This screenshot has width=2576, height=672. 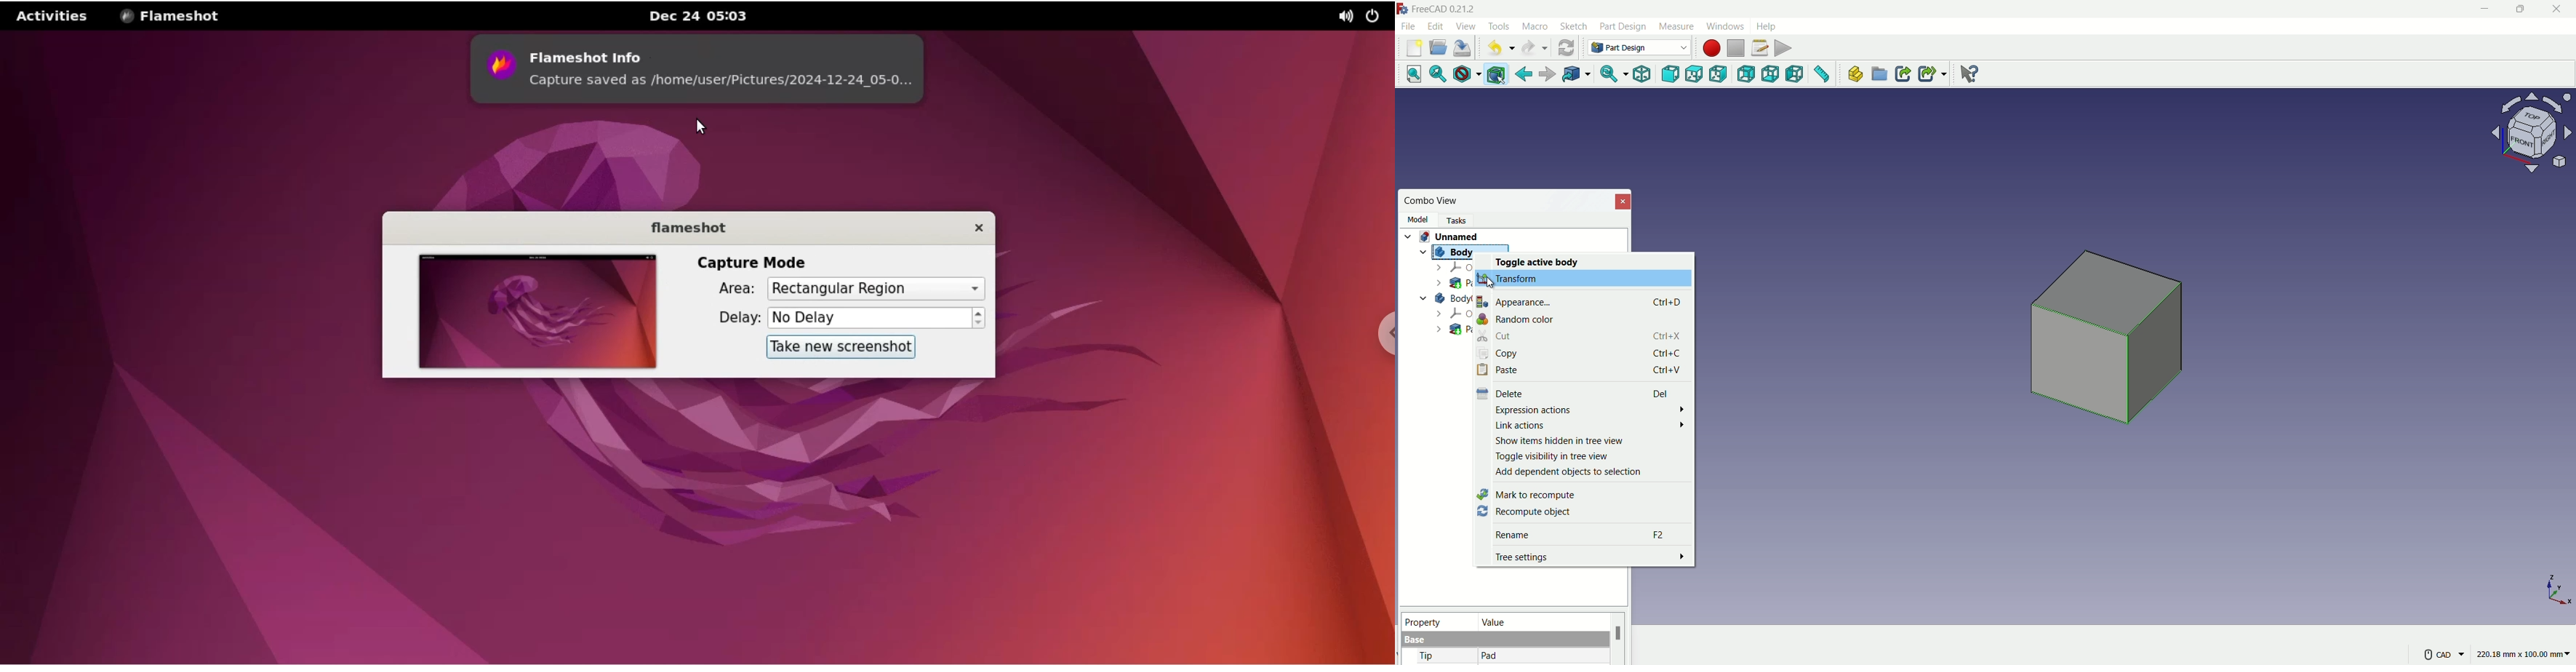 I want to click on value, so click(x=1541, y=621).